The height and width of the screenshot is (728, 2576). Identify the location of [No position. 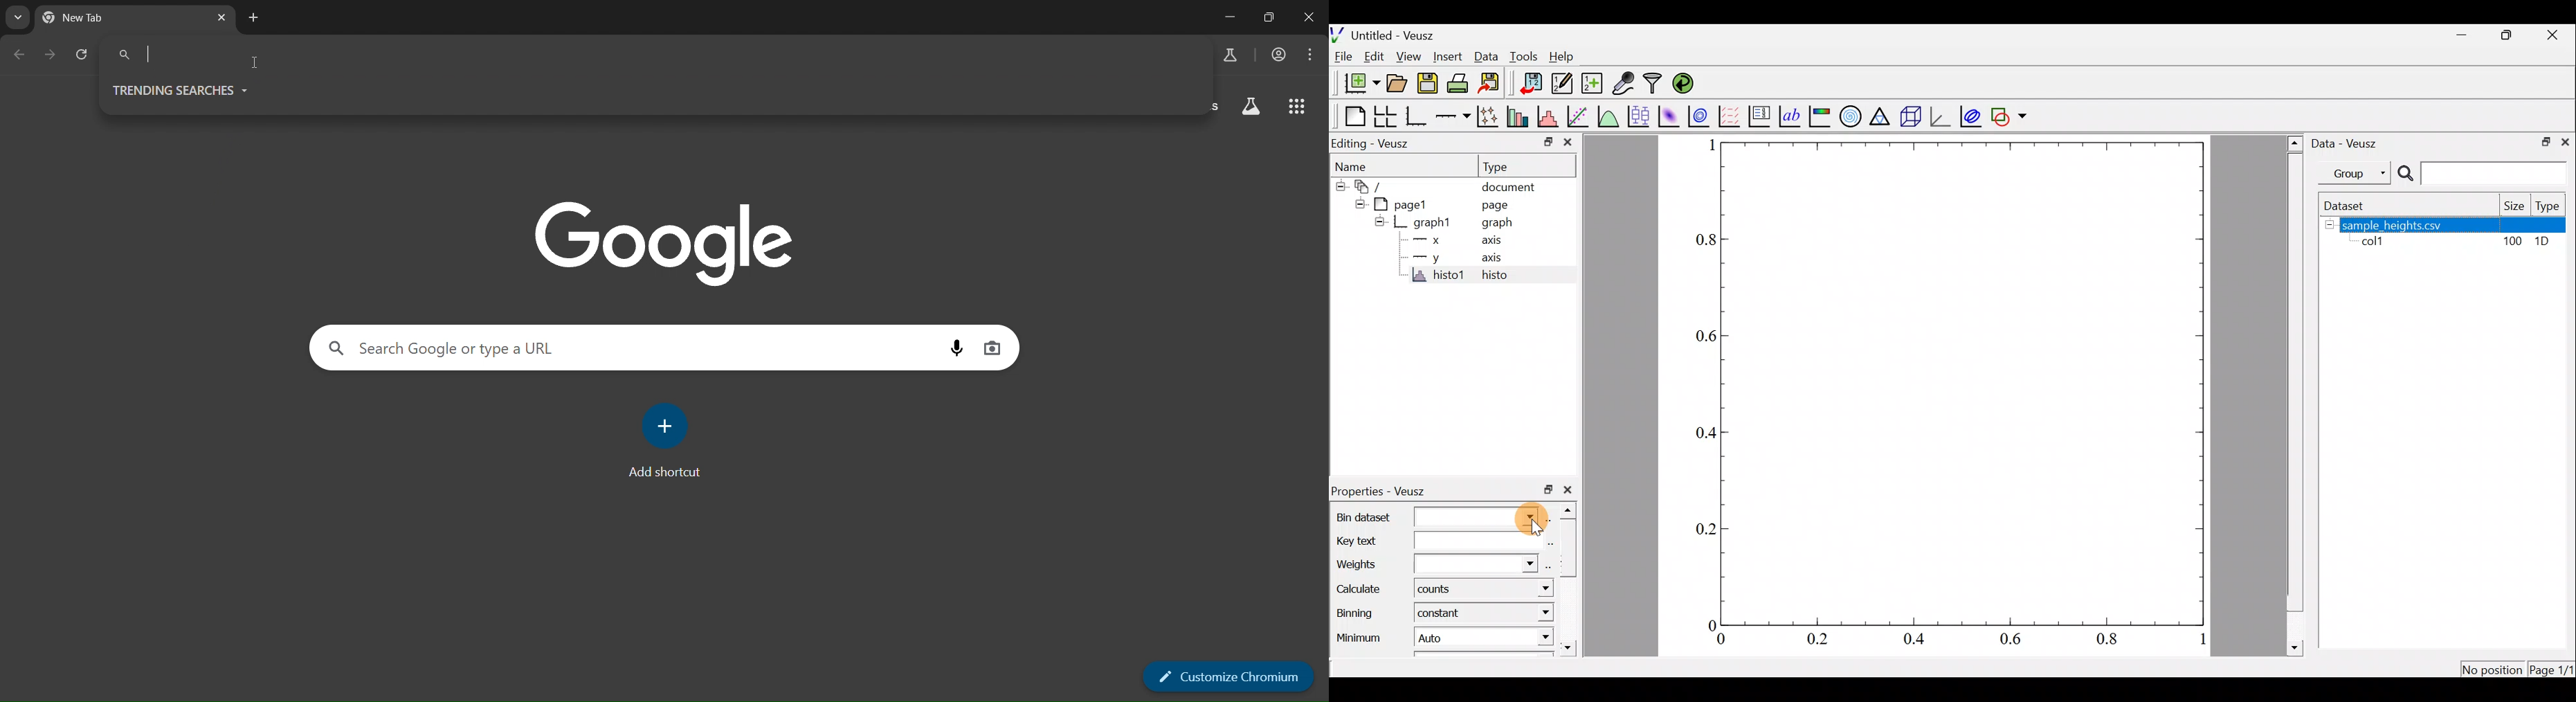
(2494, 668).